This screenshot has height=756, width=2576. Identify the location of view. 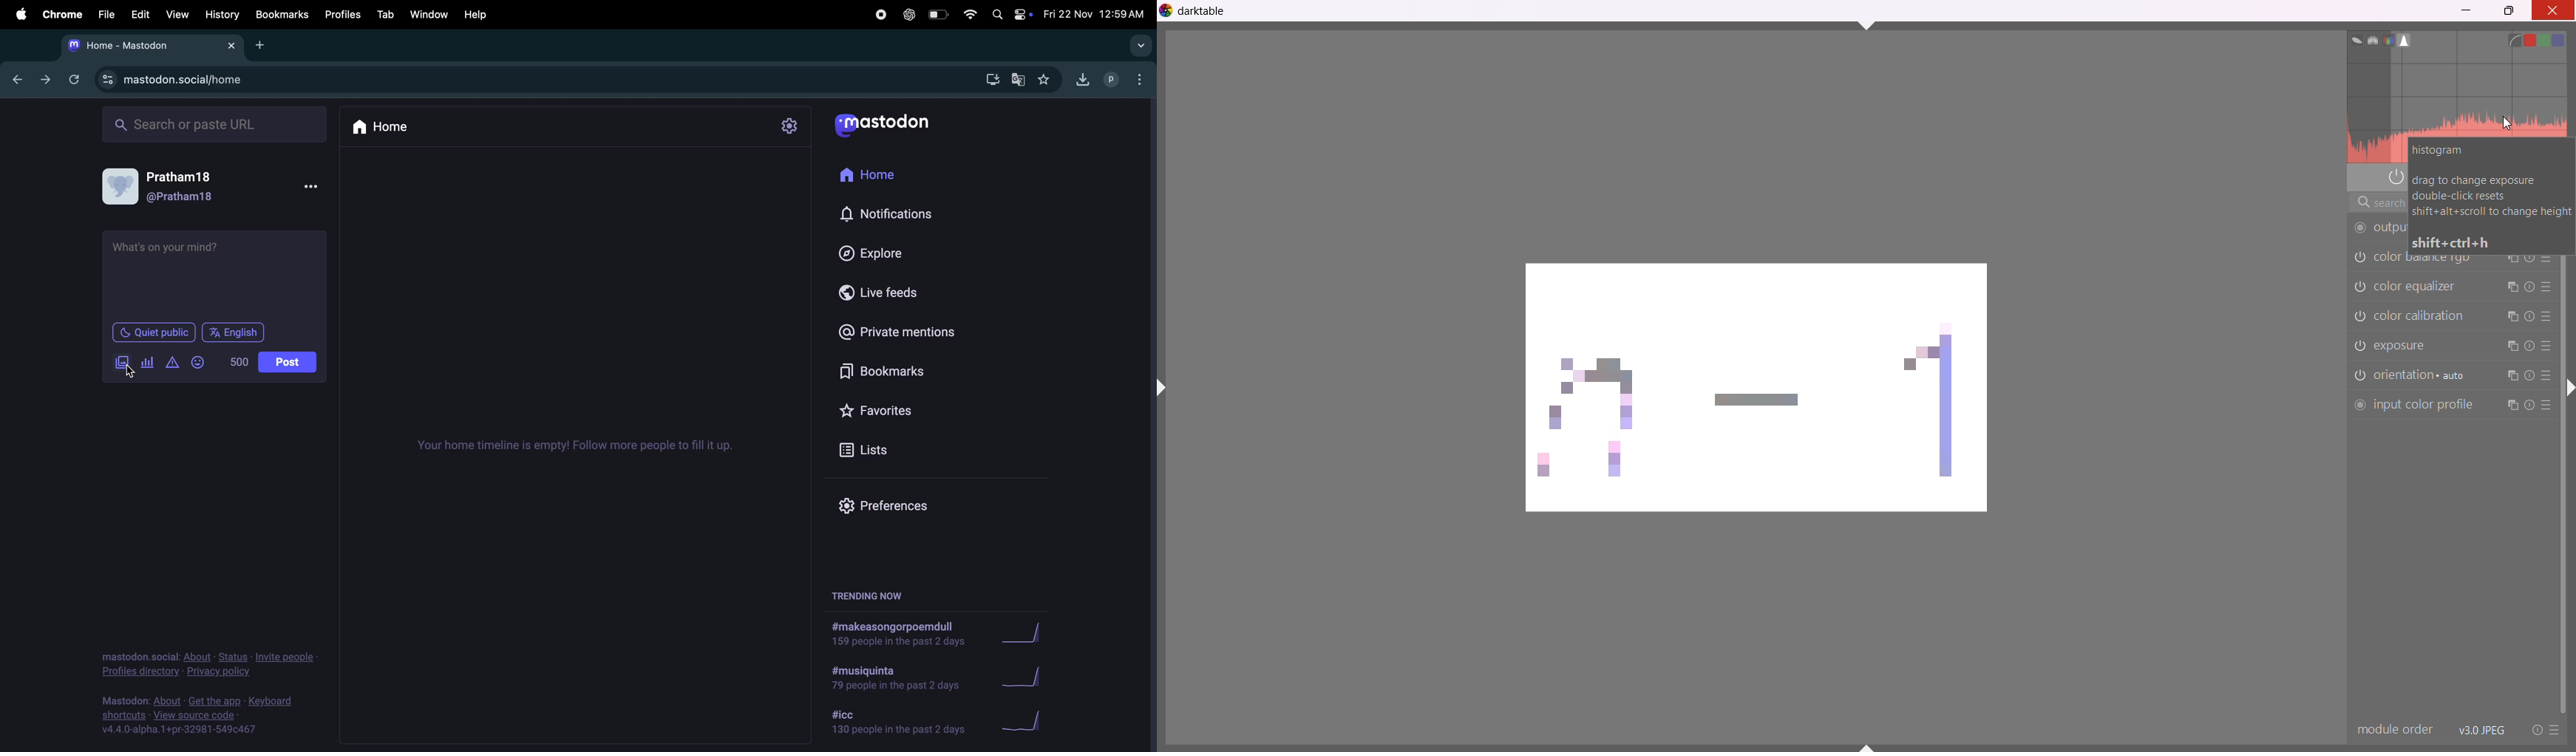
(177, 14).